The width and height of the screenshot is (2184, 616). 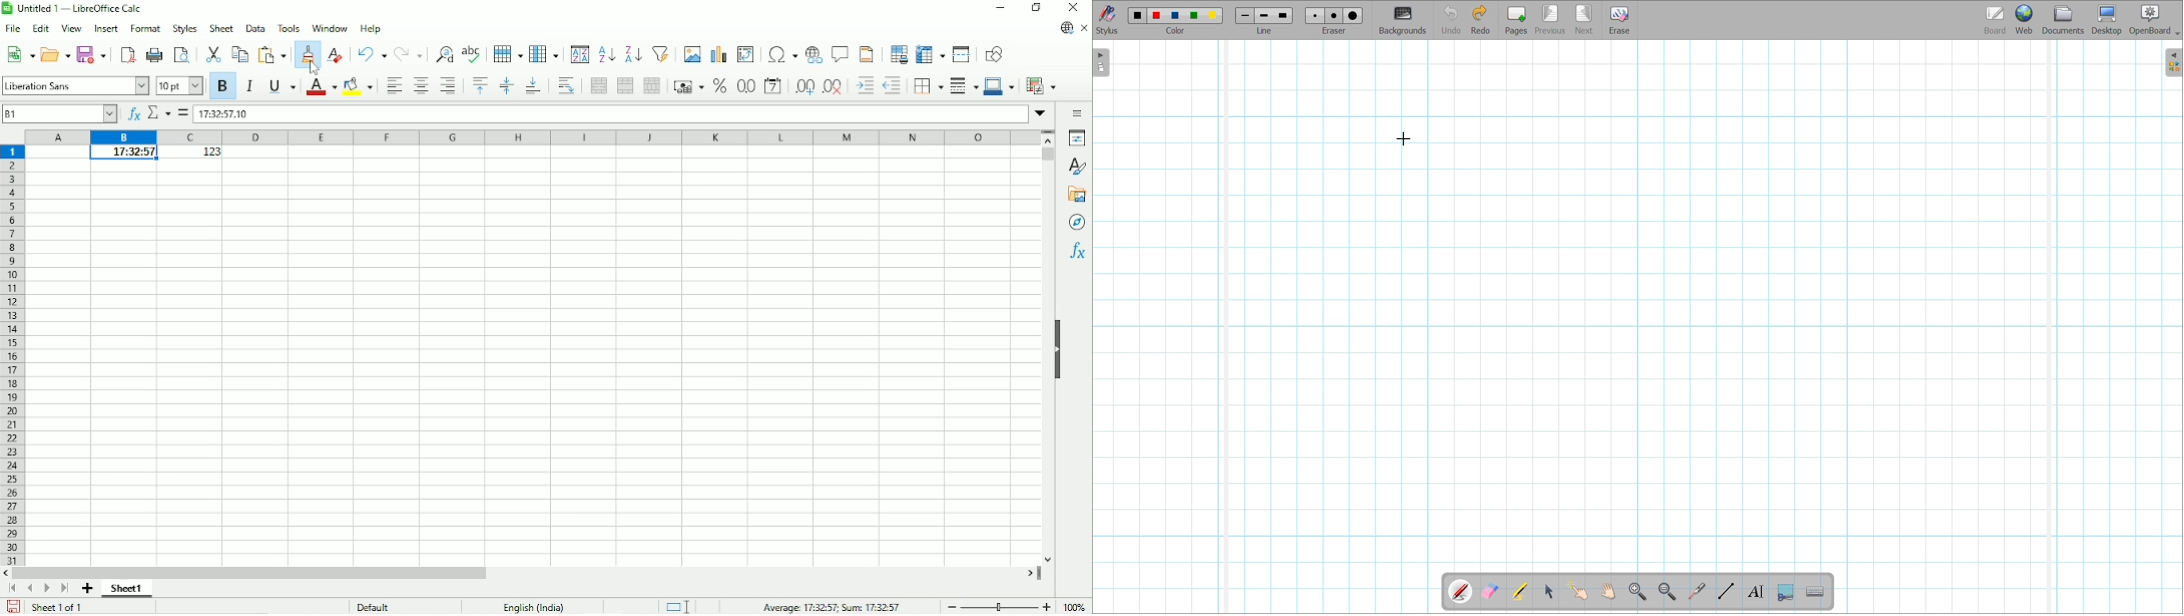 I want to click on Save, so click(x=91, y=54).